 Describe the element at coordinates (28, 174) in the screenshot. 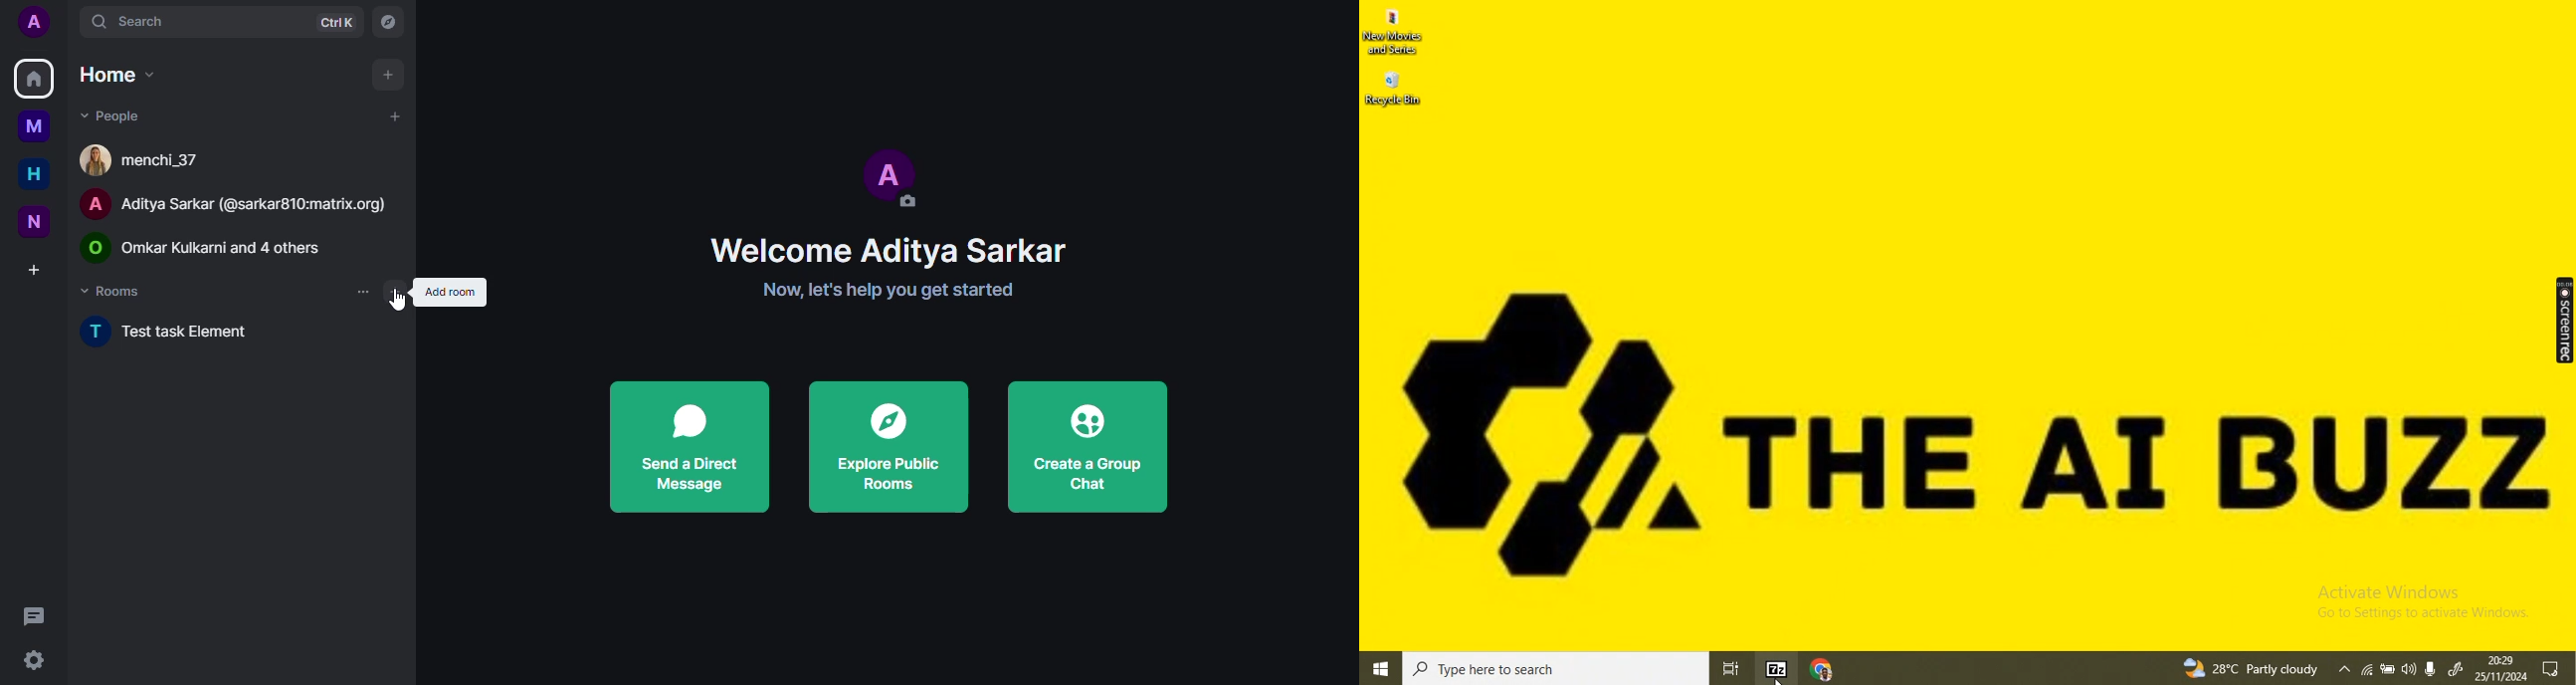

I see `home` at that location.